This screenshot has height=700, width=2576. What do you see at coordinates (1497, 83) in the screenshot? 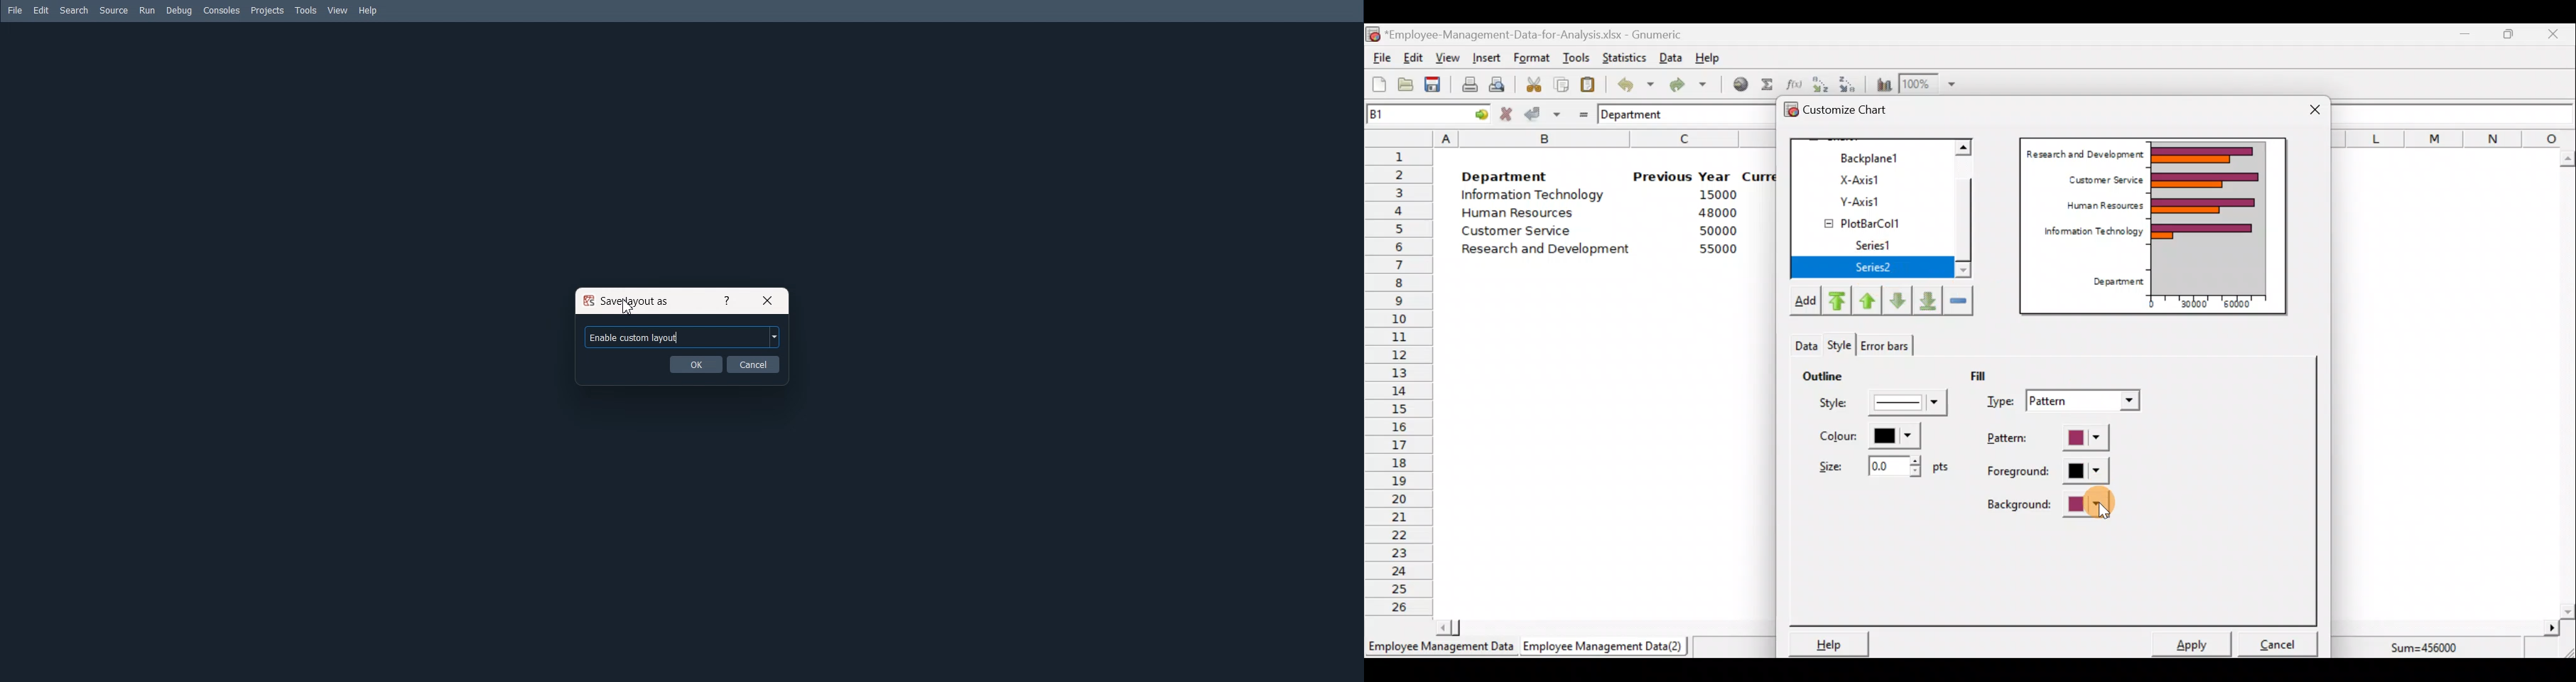
I see `Print preview` at bounding box center [1497, 83].